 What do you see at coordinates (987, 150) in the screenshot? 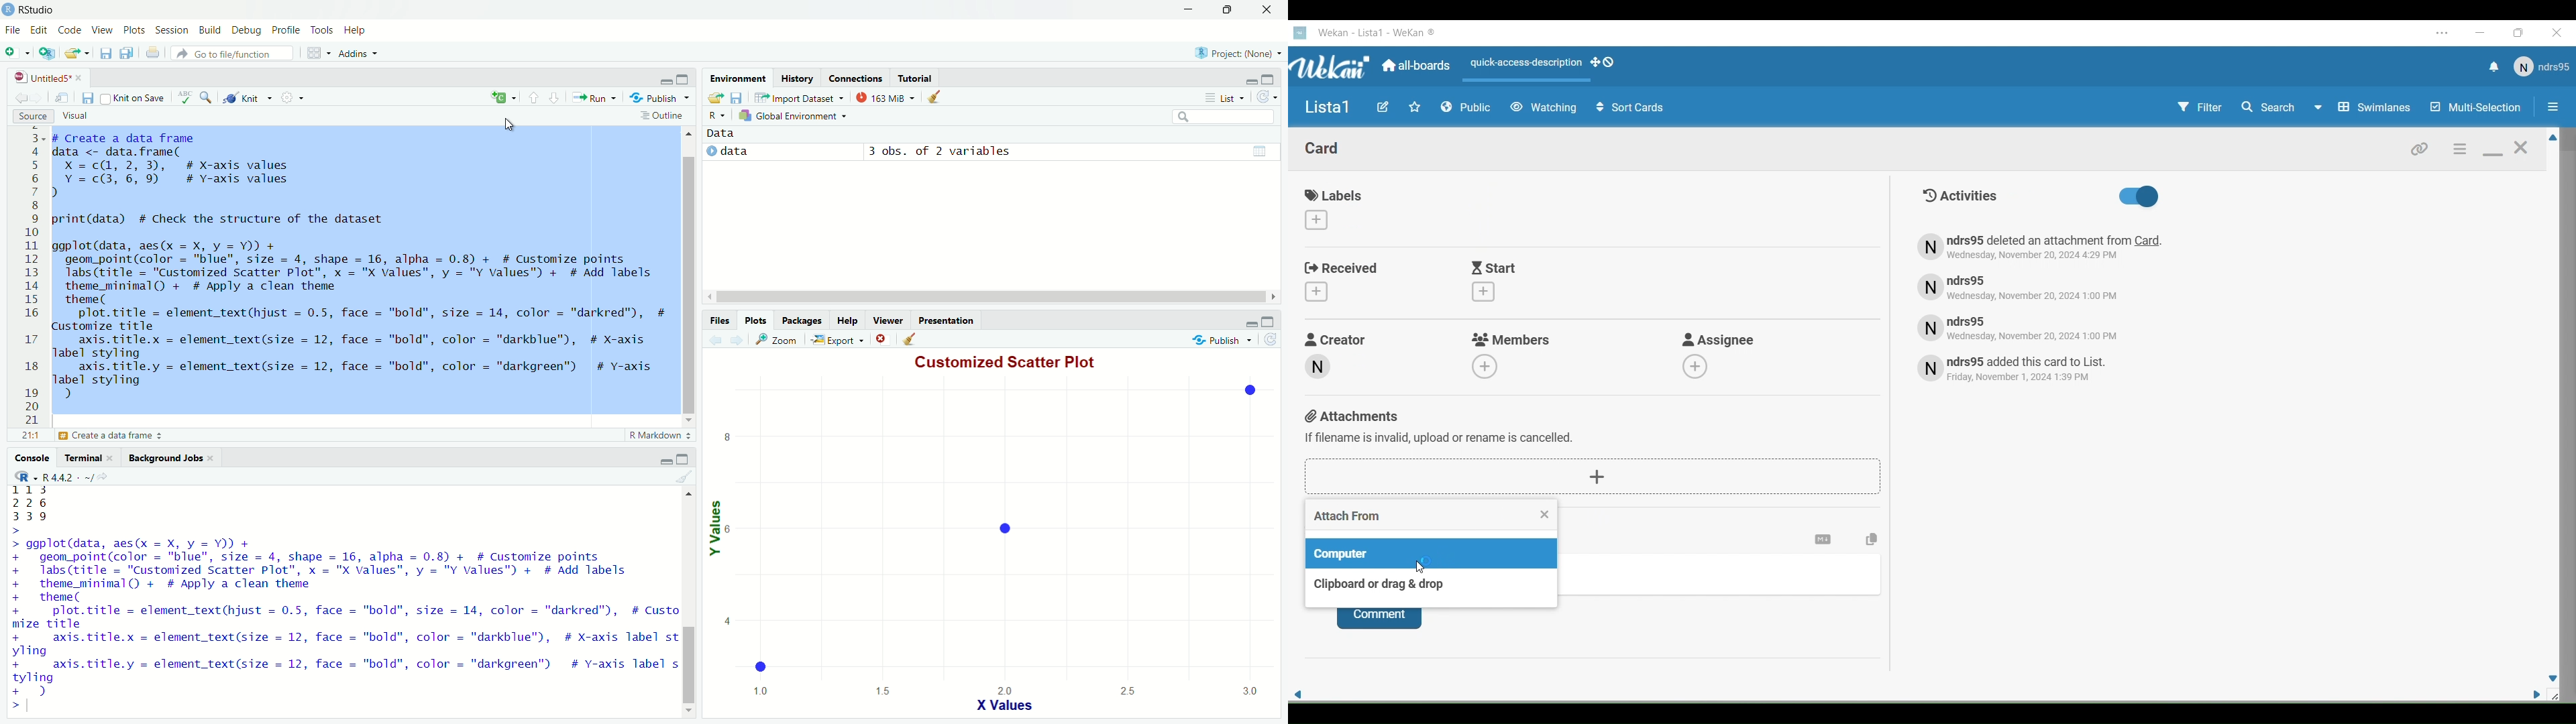
I see `Environment is empty` at bounding box center [987, 150].